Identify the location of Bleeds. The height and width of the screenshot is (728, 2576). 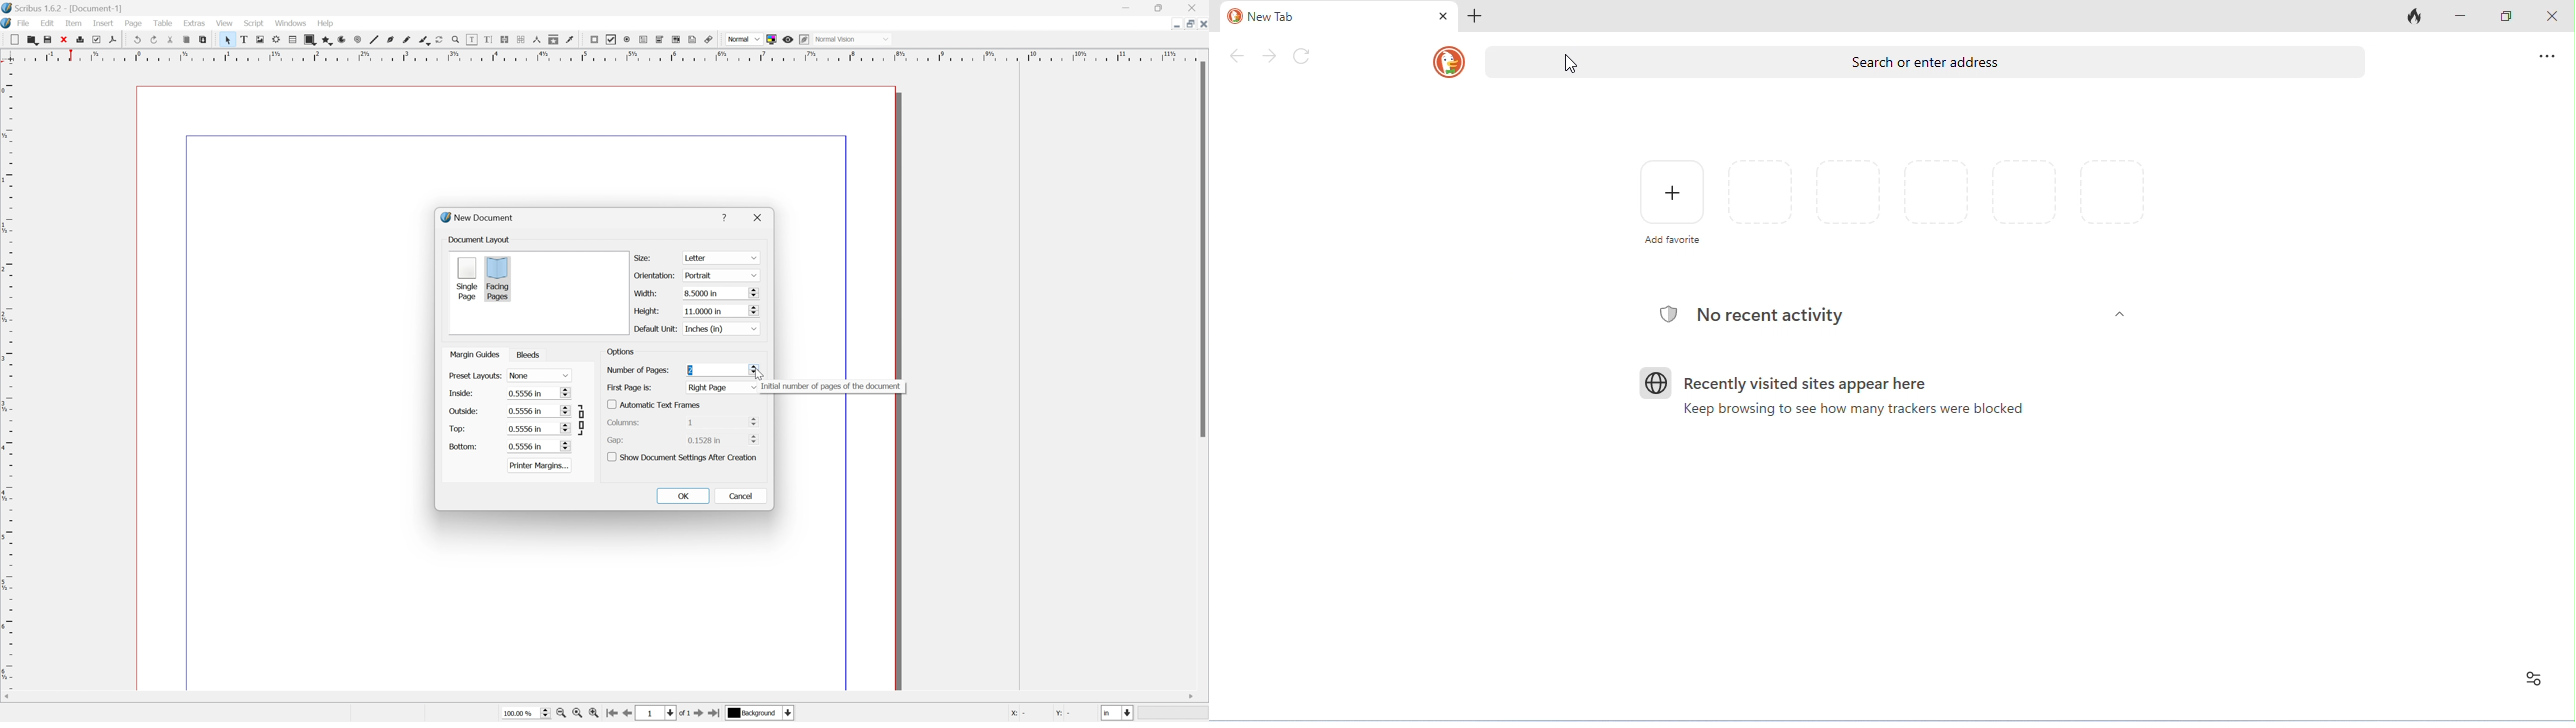
(531, 355).